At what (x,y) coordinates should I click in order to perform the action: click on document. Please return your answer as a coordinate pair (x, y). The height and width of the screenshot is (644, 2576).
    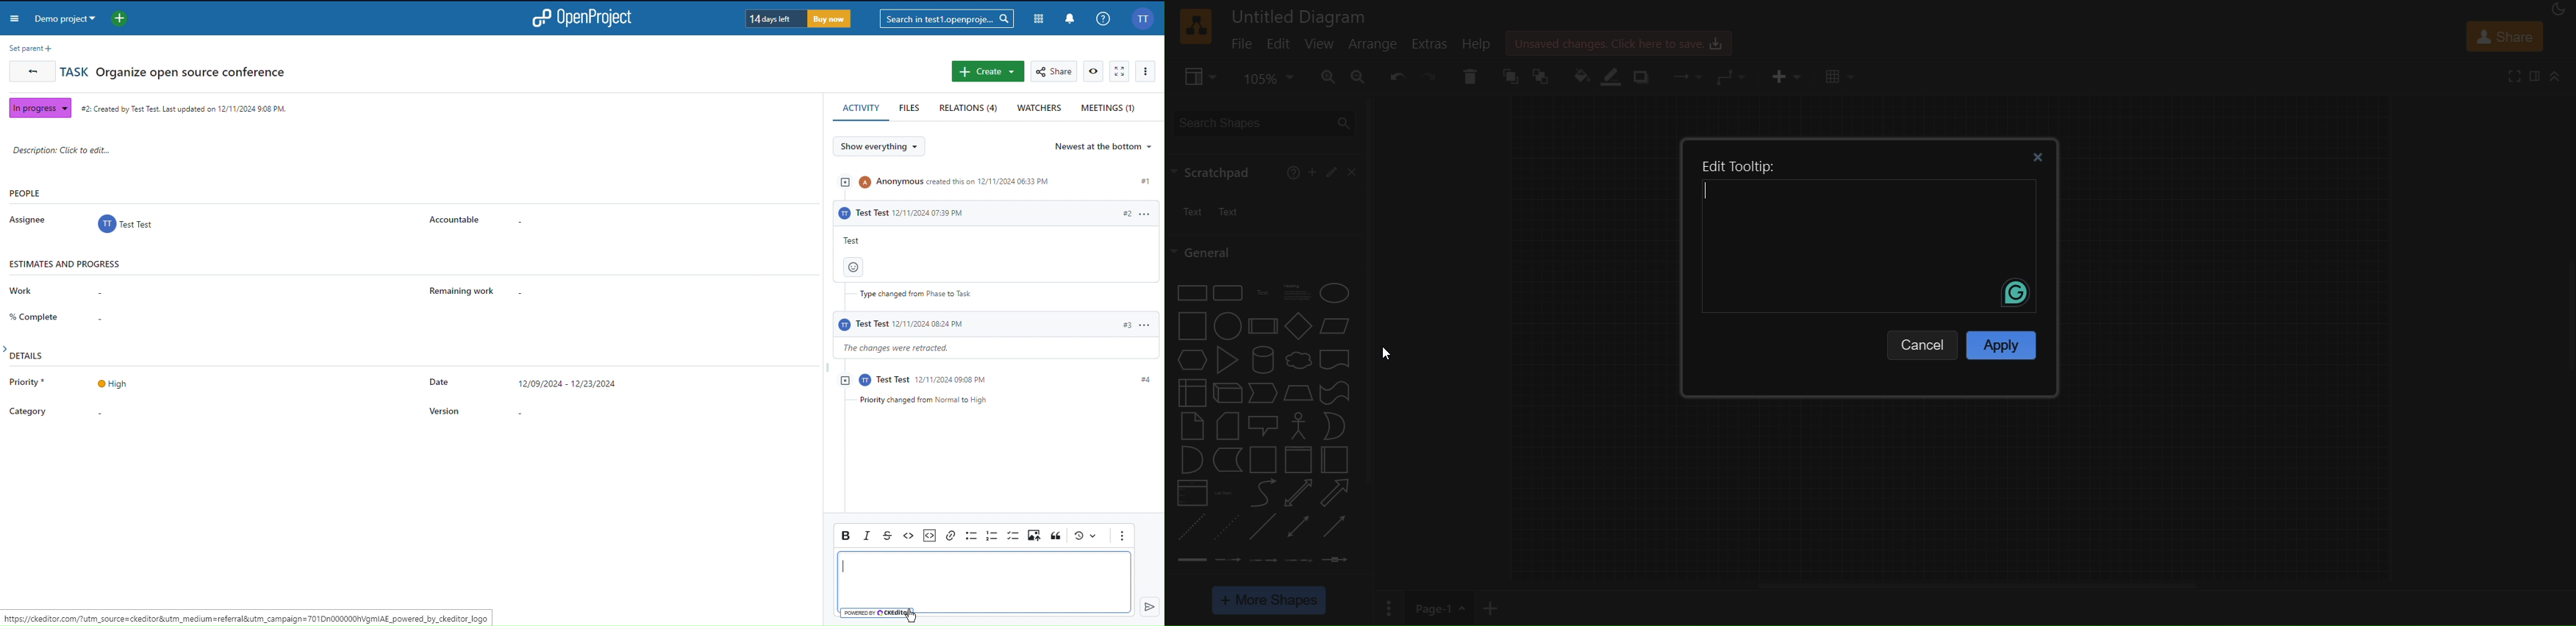
    Looking at the image, I should click on (1338, 359).